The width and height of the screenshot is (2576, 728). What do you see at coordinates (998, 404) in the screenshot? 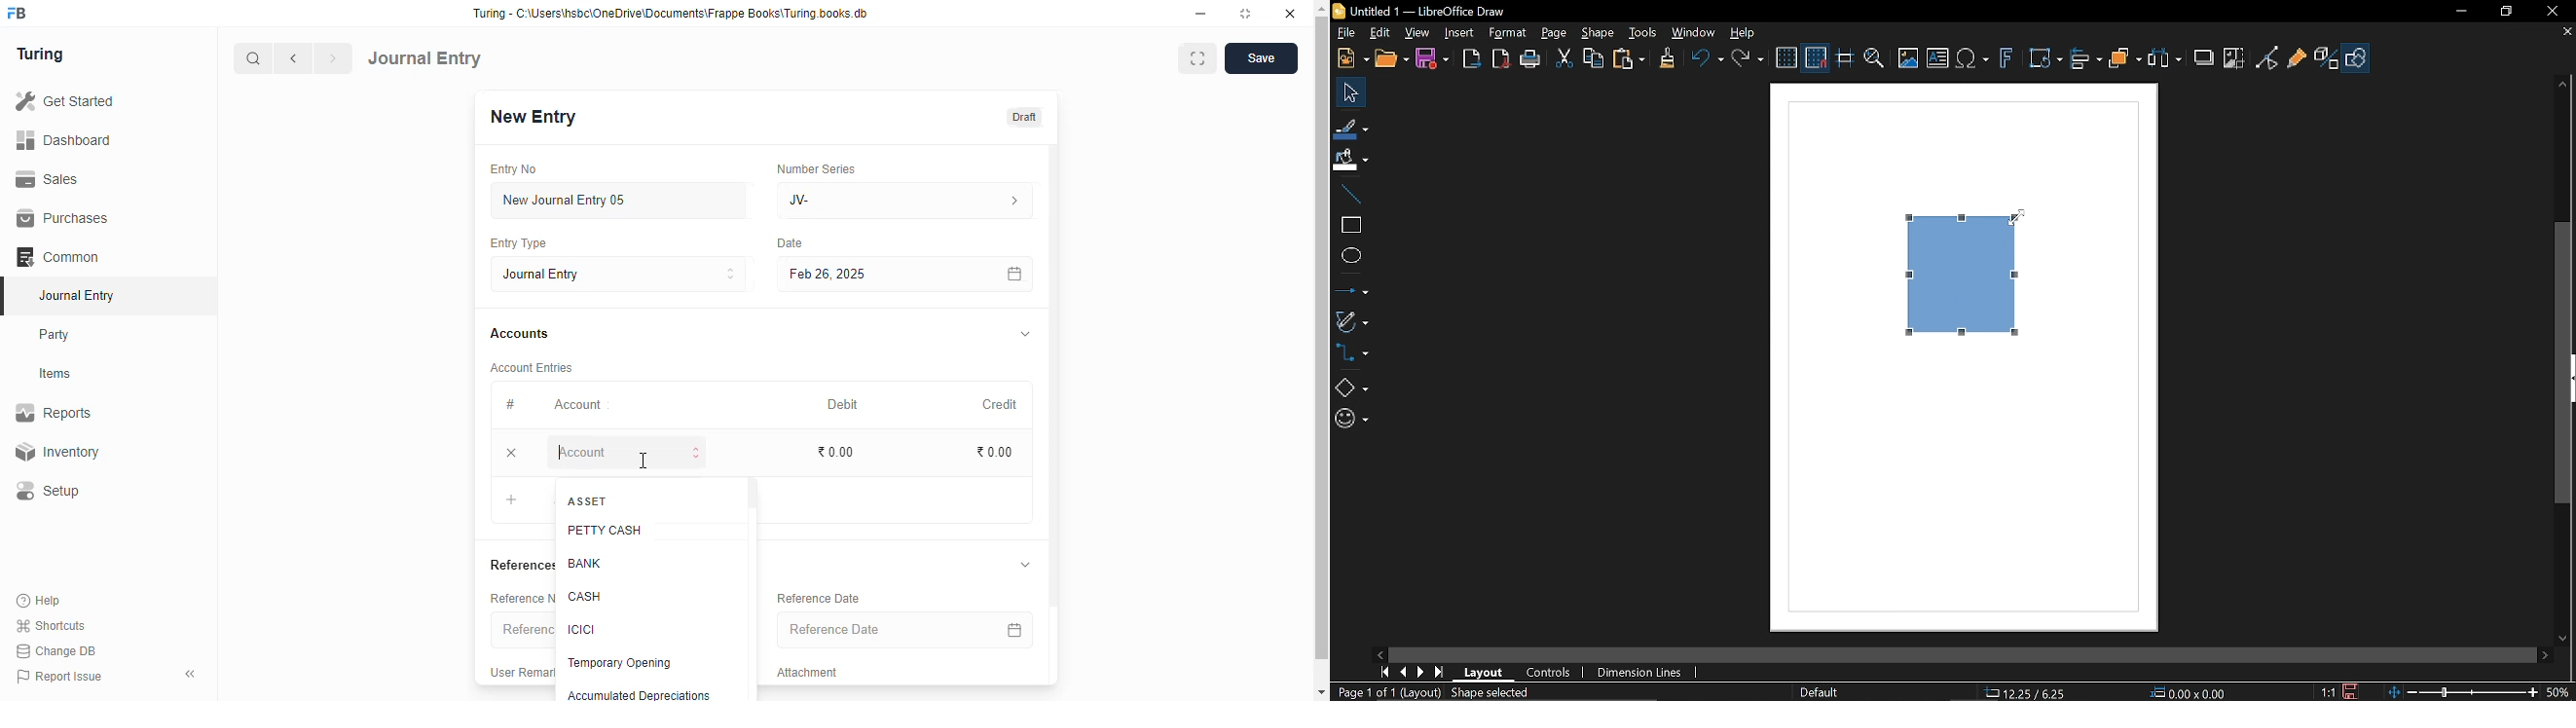
I see `credit` at bounding box center [998, 404].